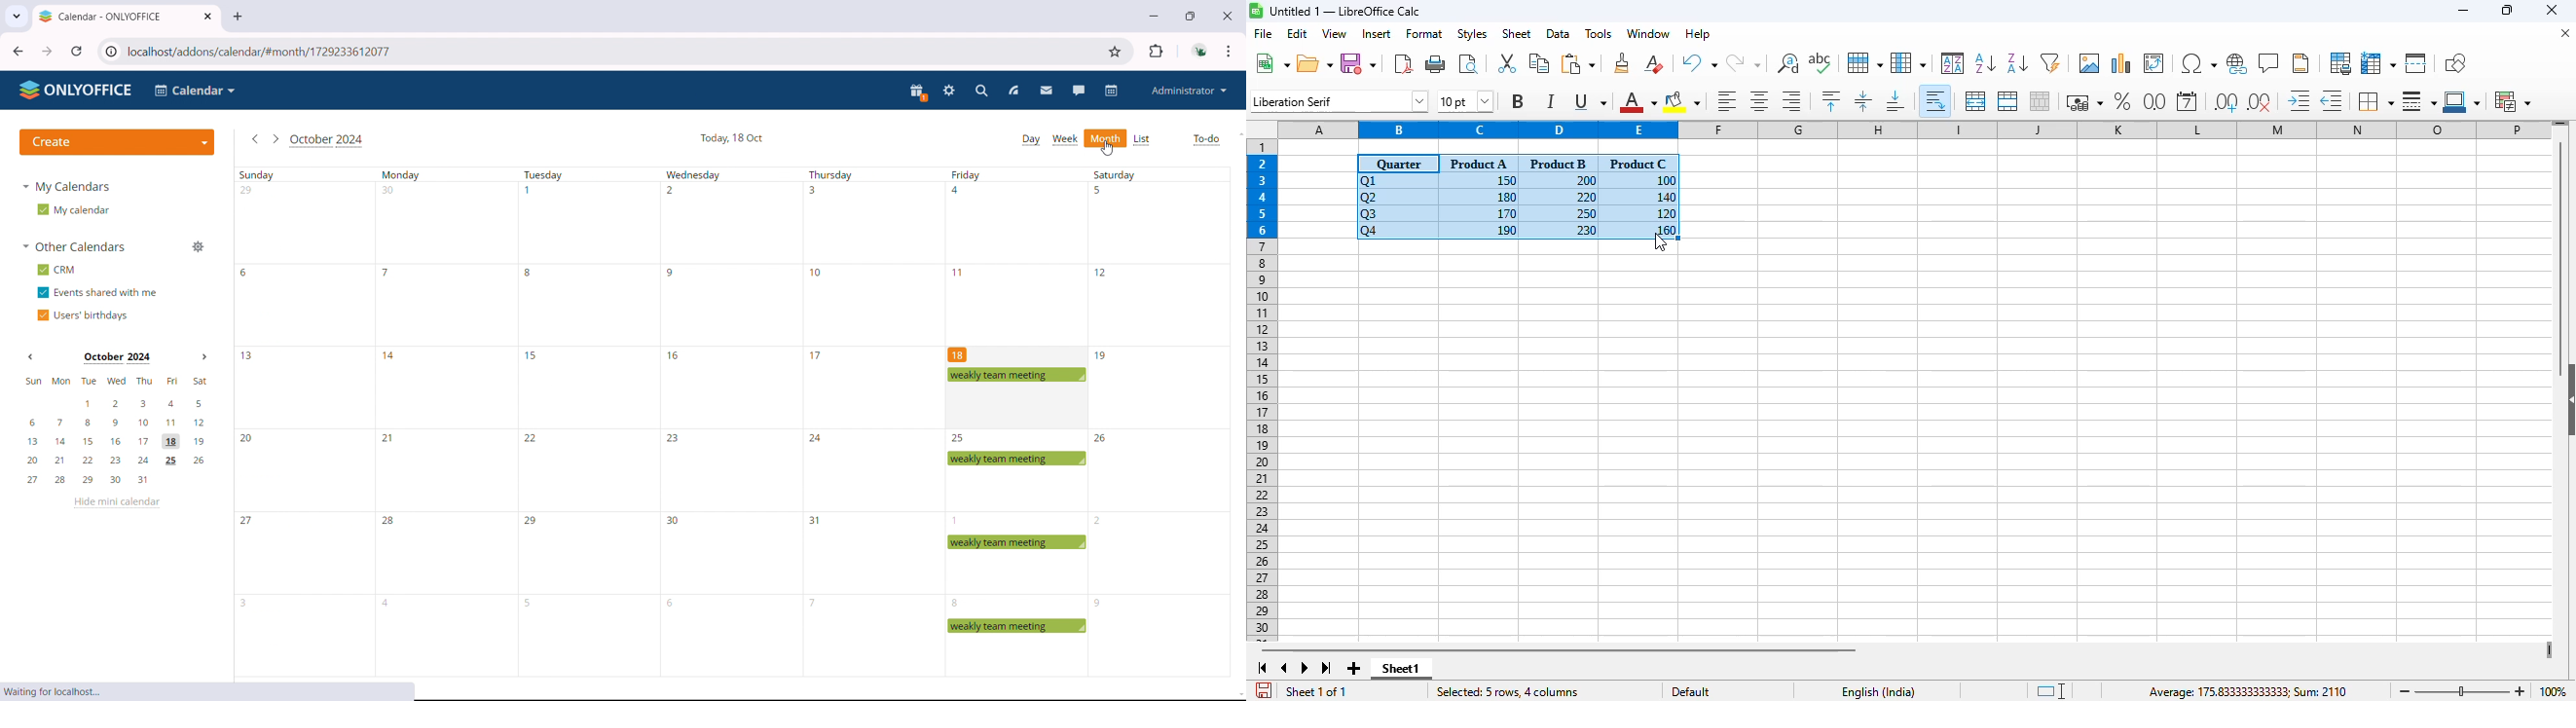 This screenshot has width=2576, height=728. Describe the element at coordinates (2018, 63) in the screenshot. I see `sort descending` at that location.